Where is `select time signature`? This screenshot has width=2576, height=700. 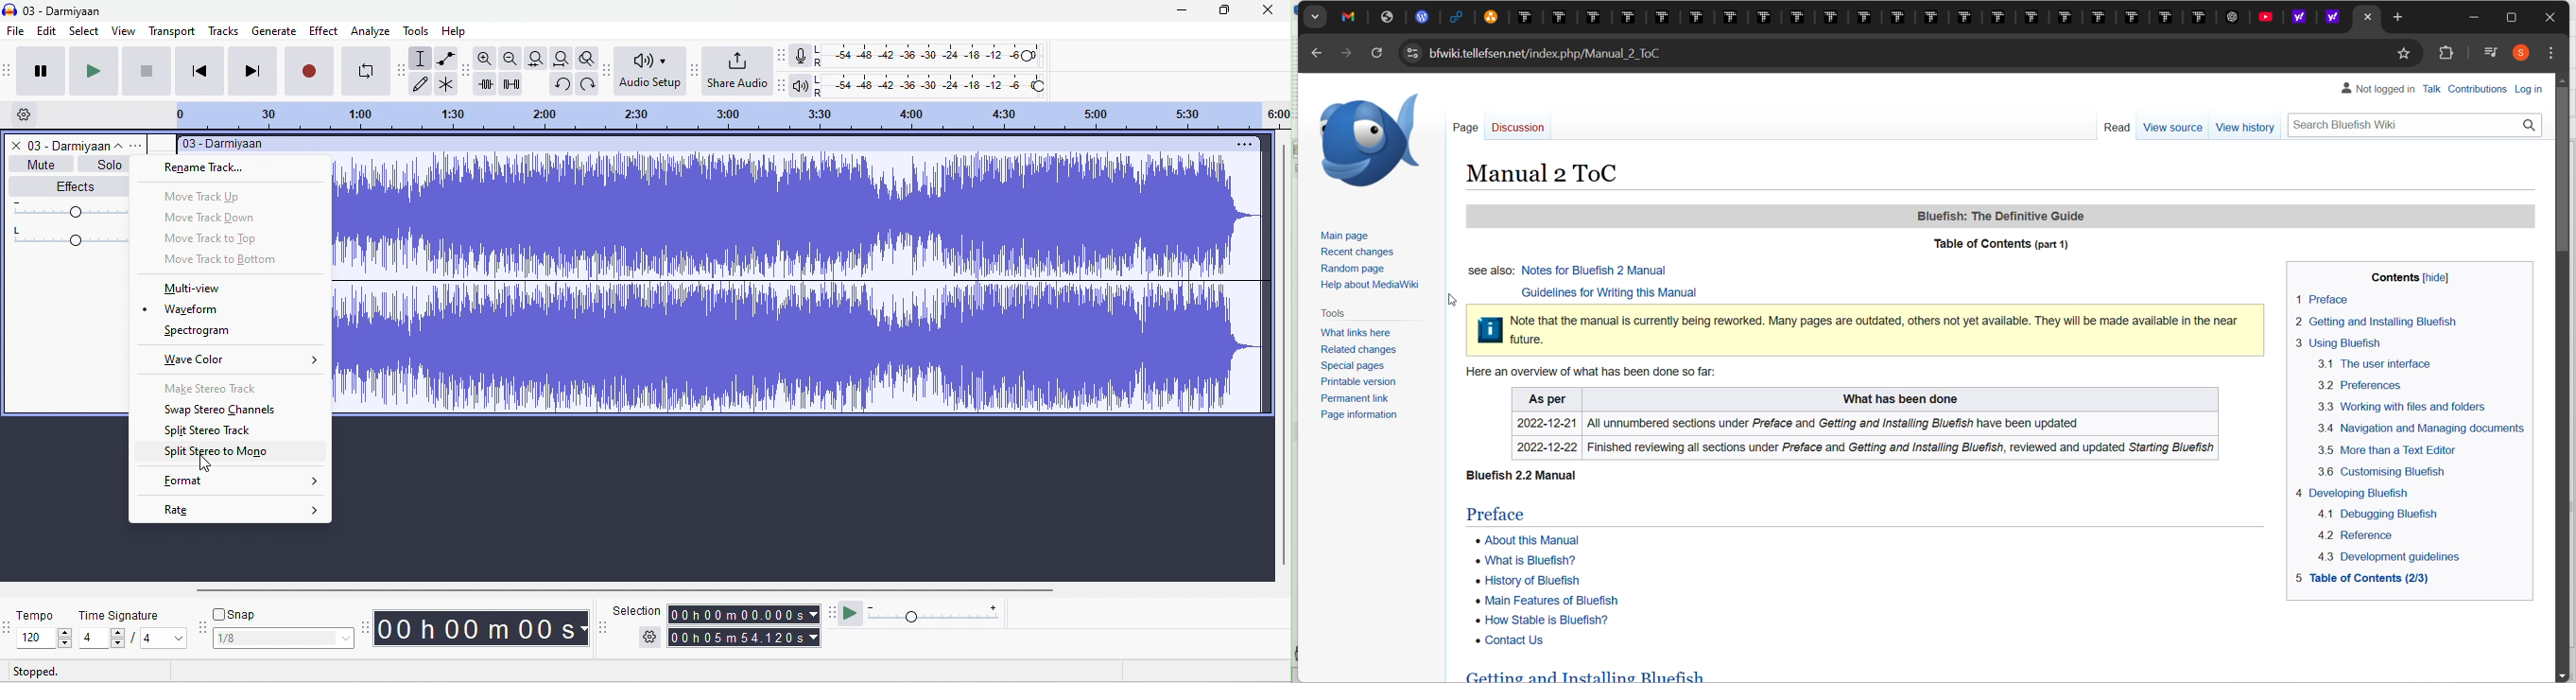
select time signature is located at coordinates (131, 638).